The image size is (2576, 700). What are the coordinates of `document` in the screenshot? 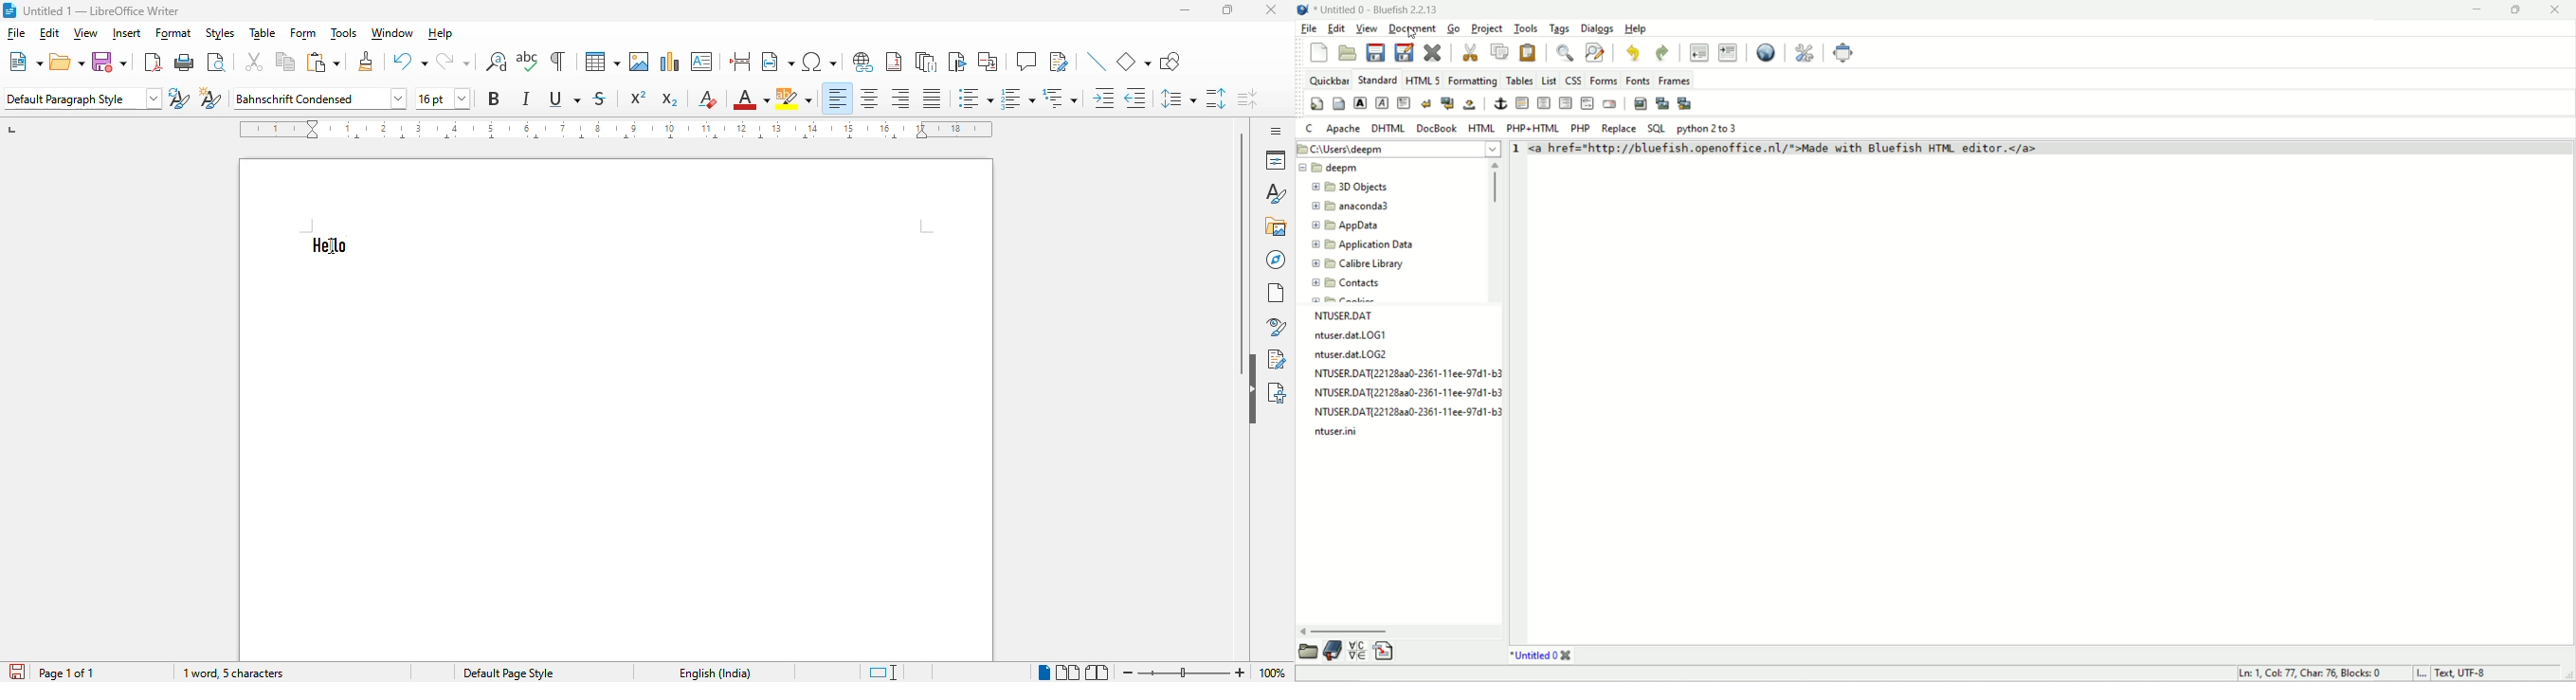 It's located at (1412, 28).